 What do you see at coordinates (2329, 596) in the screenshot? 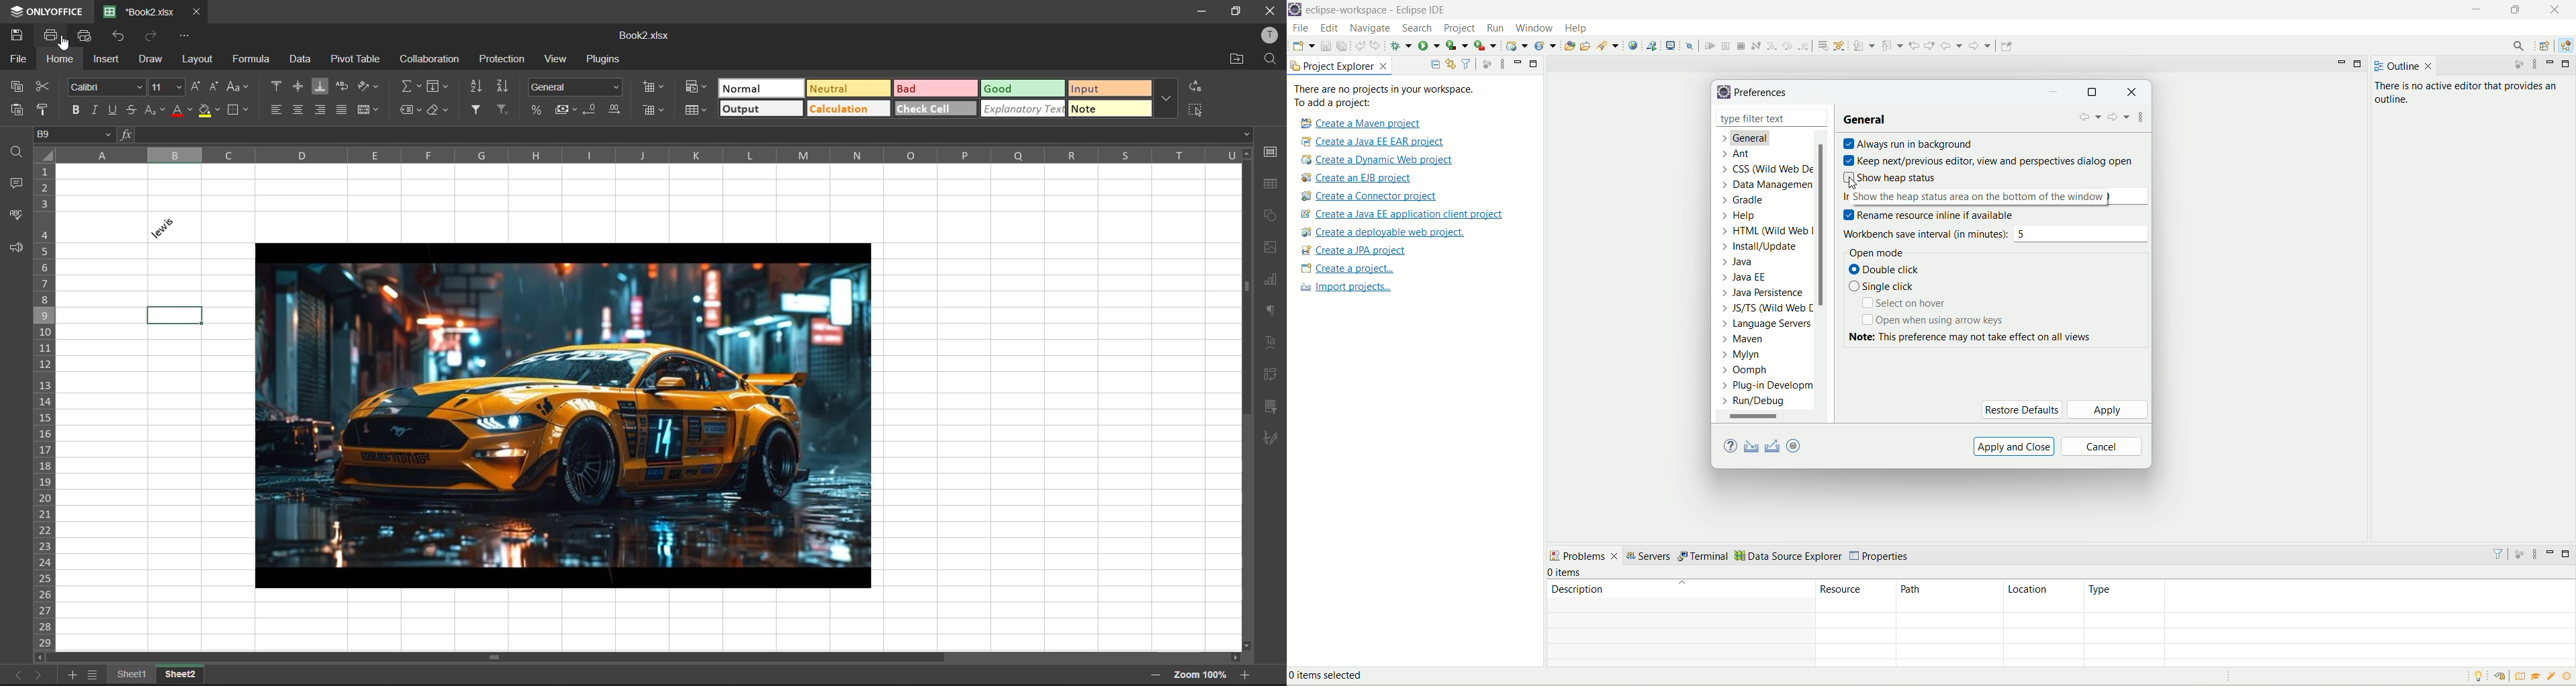
I see `type` at bounding box center [2329, 596].